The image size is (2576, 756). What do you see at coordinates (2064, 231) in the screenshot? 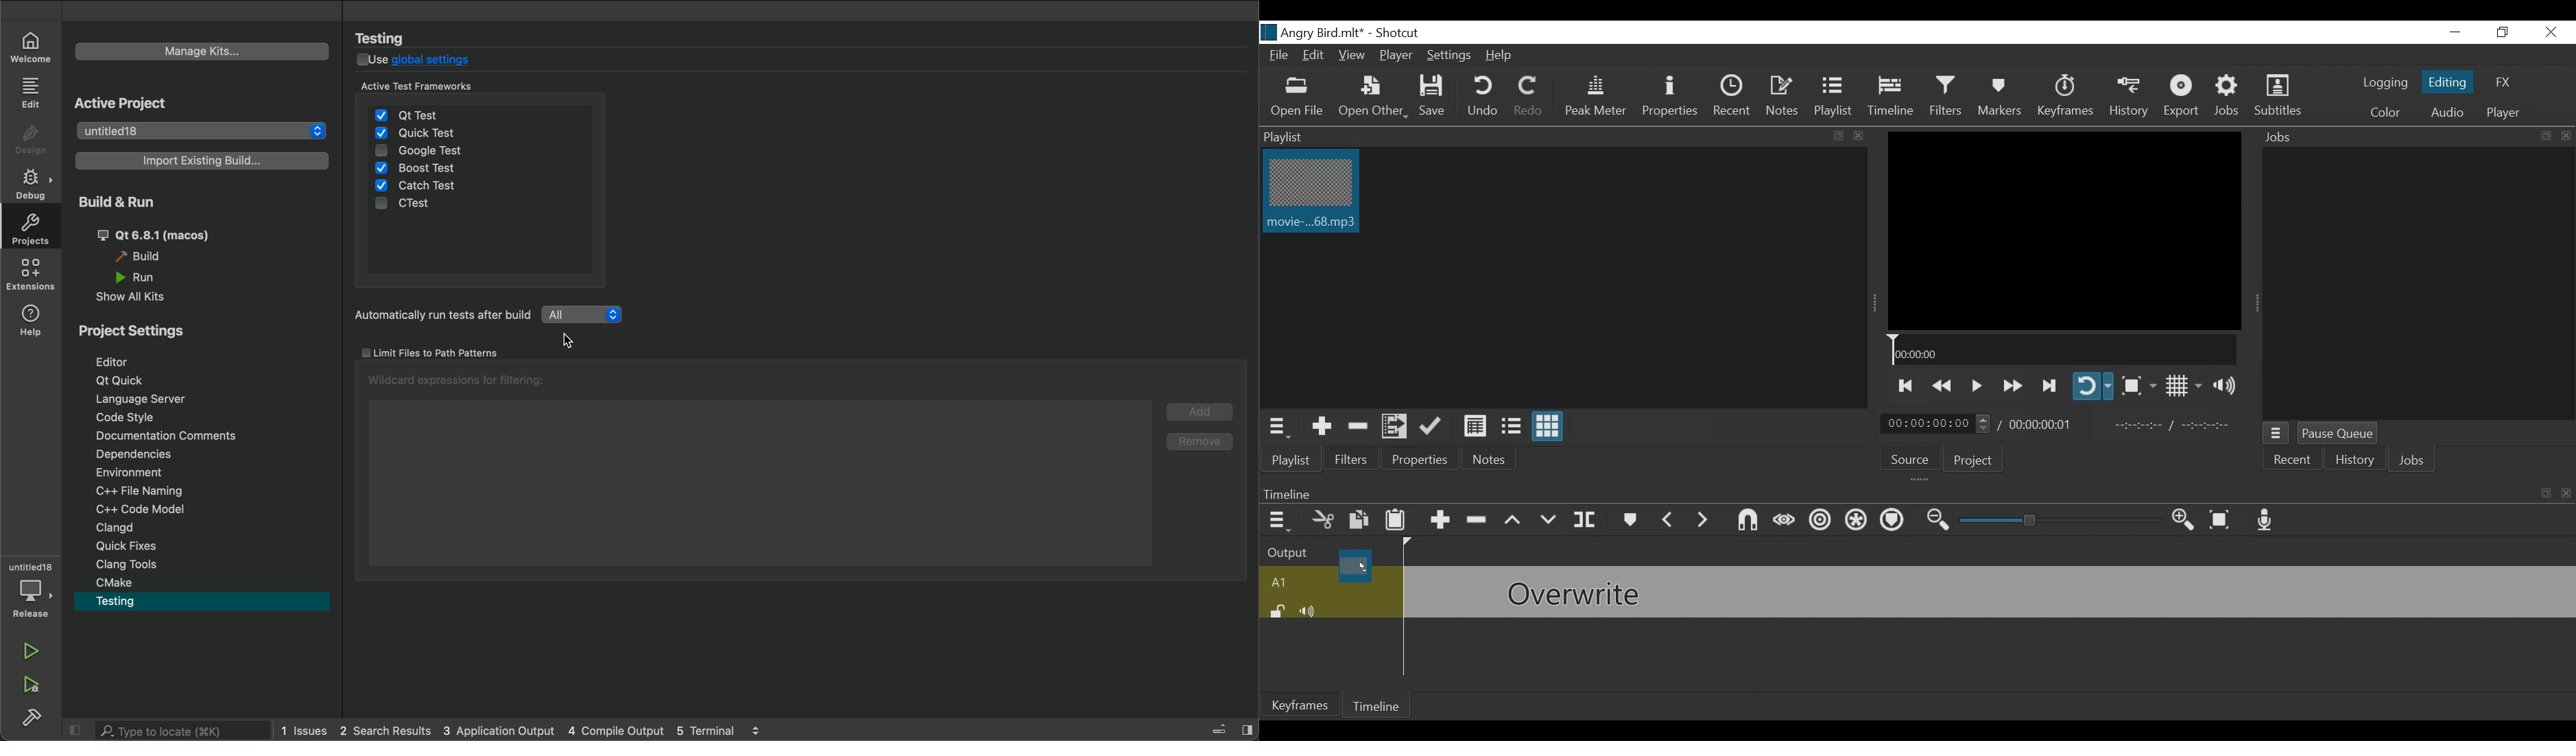
I see `Media Viewer` at bounding box center [2064, 231].